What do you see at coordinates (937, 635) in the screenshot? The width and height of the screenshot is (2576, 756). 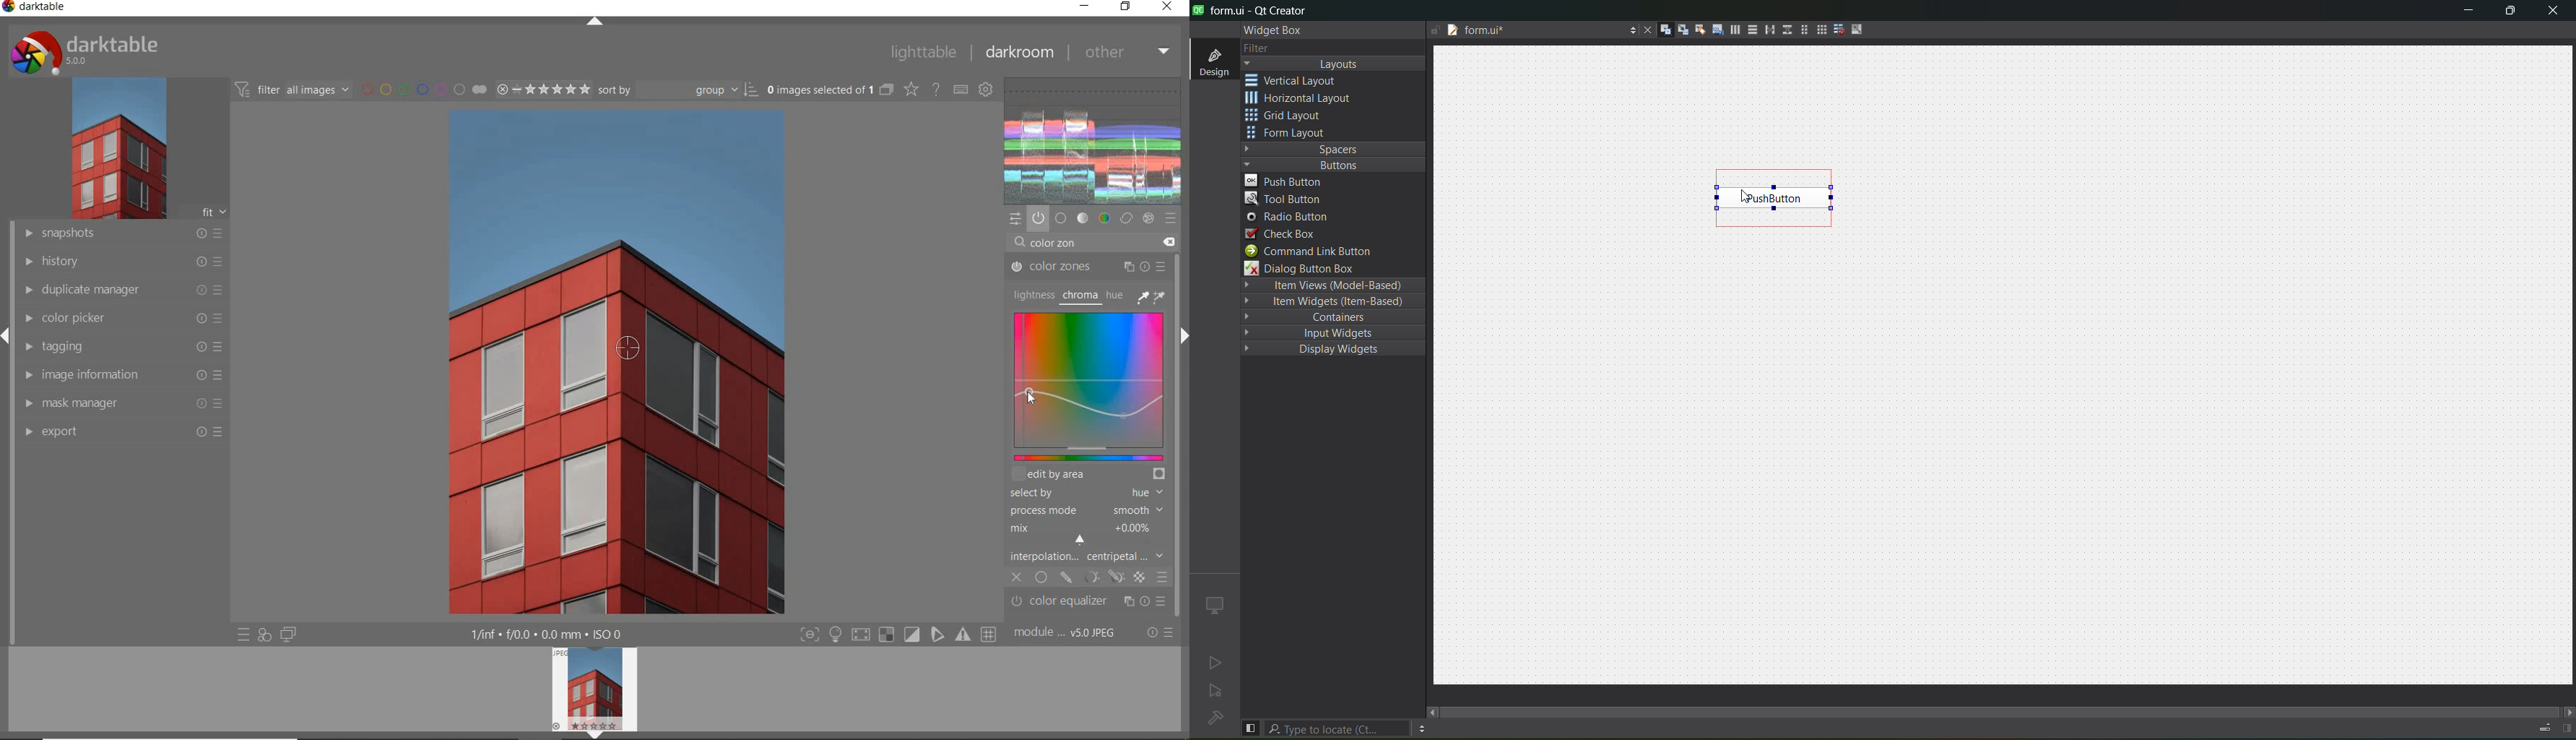 I see `guides overlay` at bounding box center [937, 635].